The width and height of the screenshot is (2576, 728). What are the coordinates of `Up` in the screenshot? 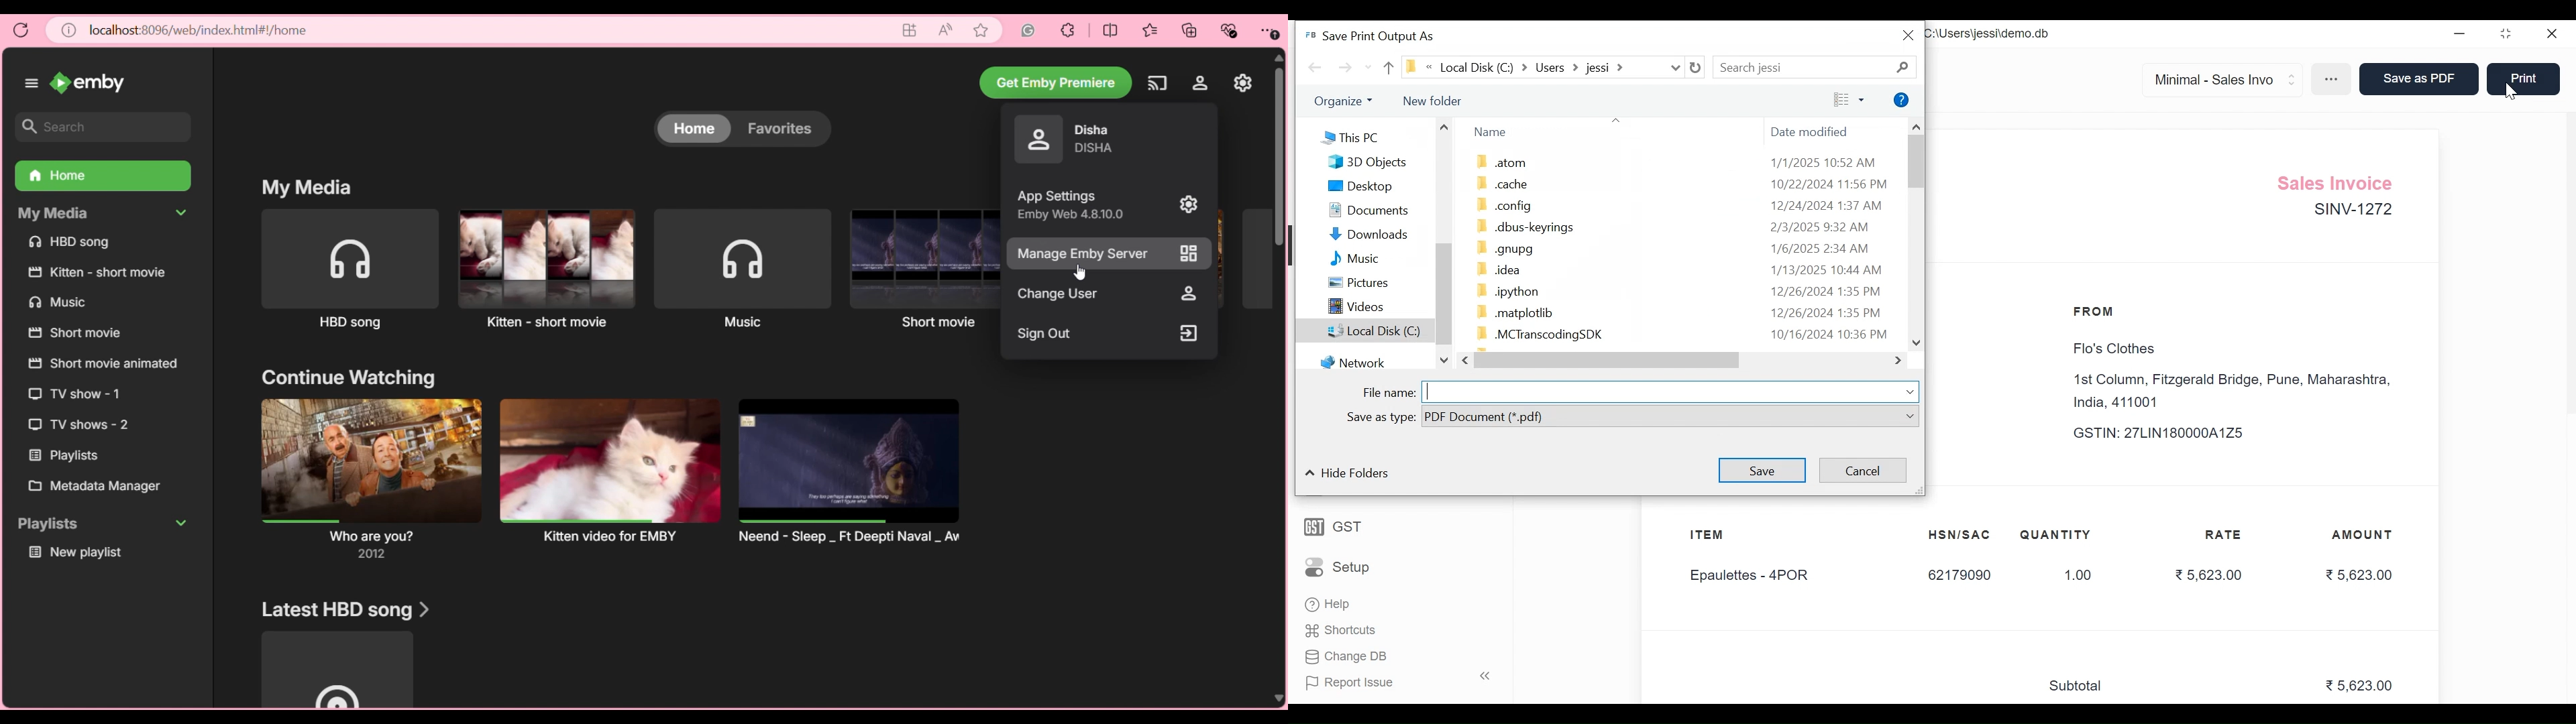 It's located at (1387, 68).